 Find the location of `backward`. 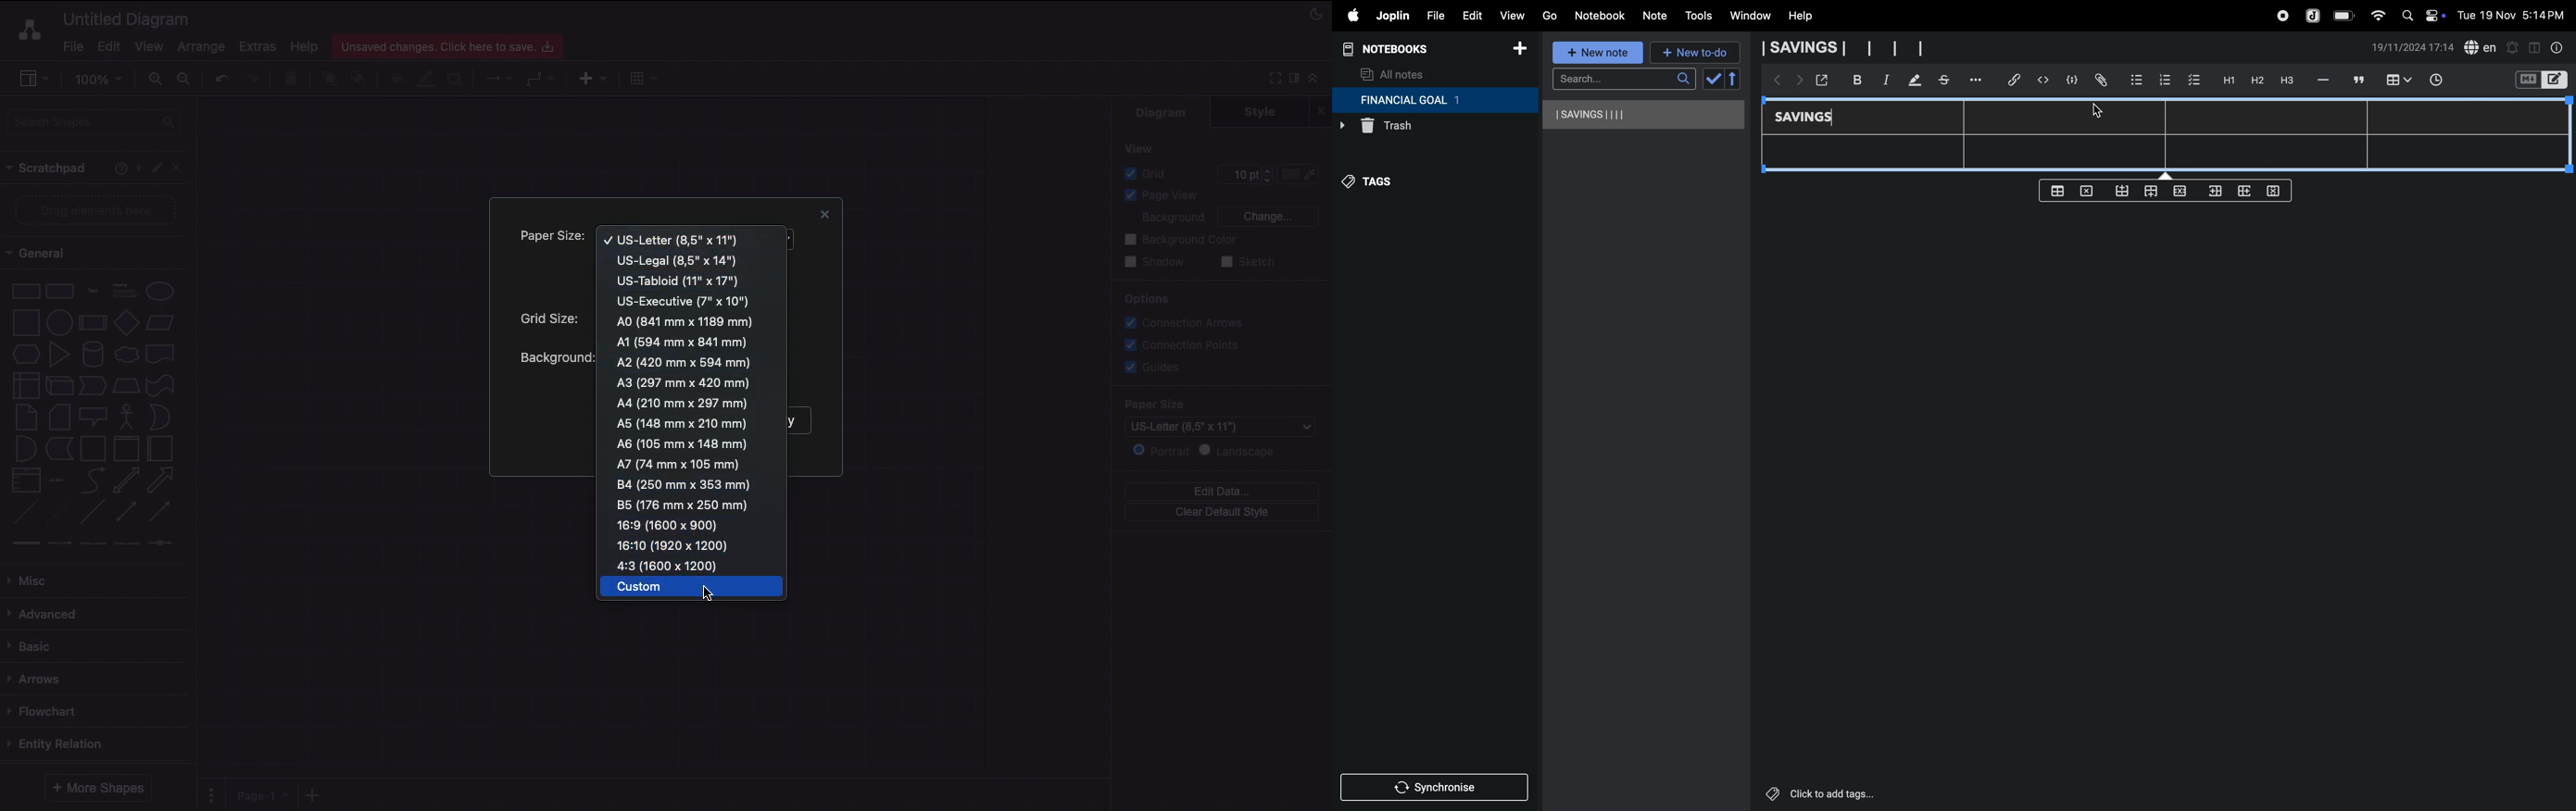

backward is located at coordinates (1774, 81).